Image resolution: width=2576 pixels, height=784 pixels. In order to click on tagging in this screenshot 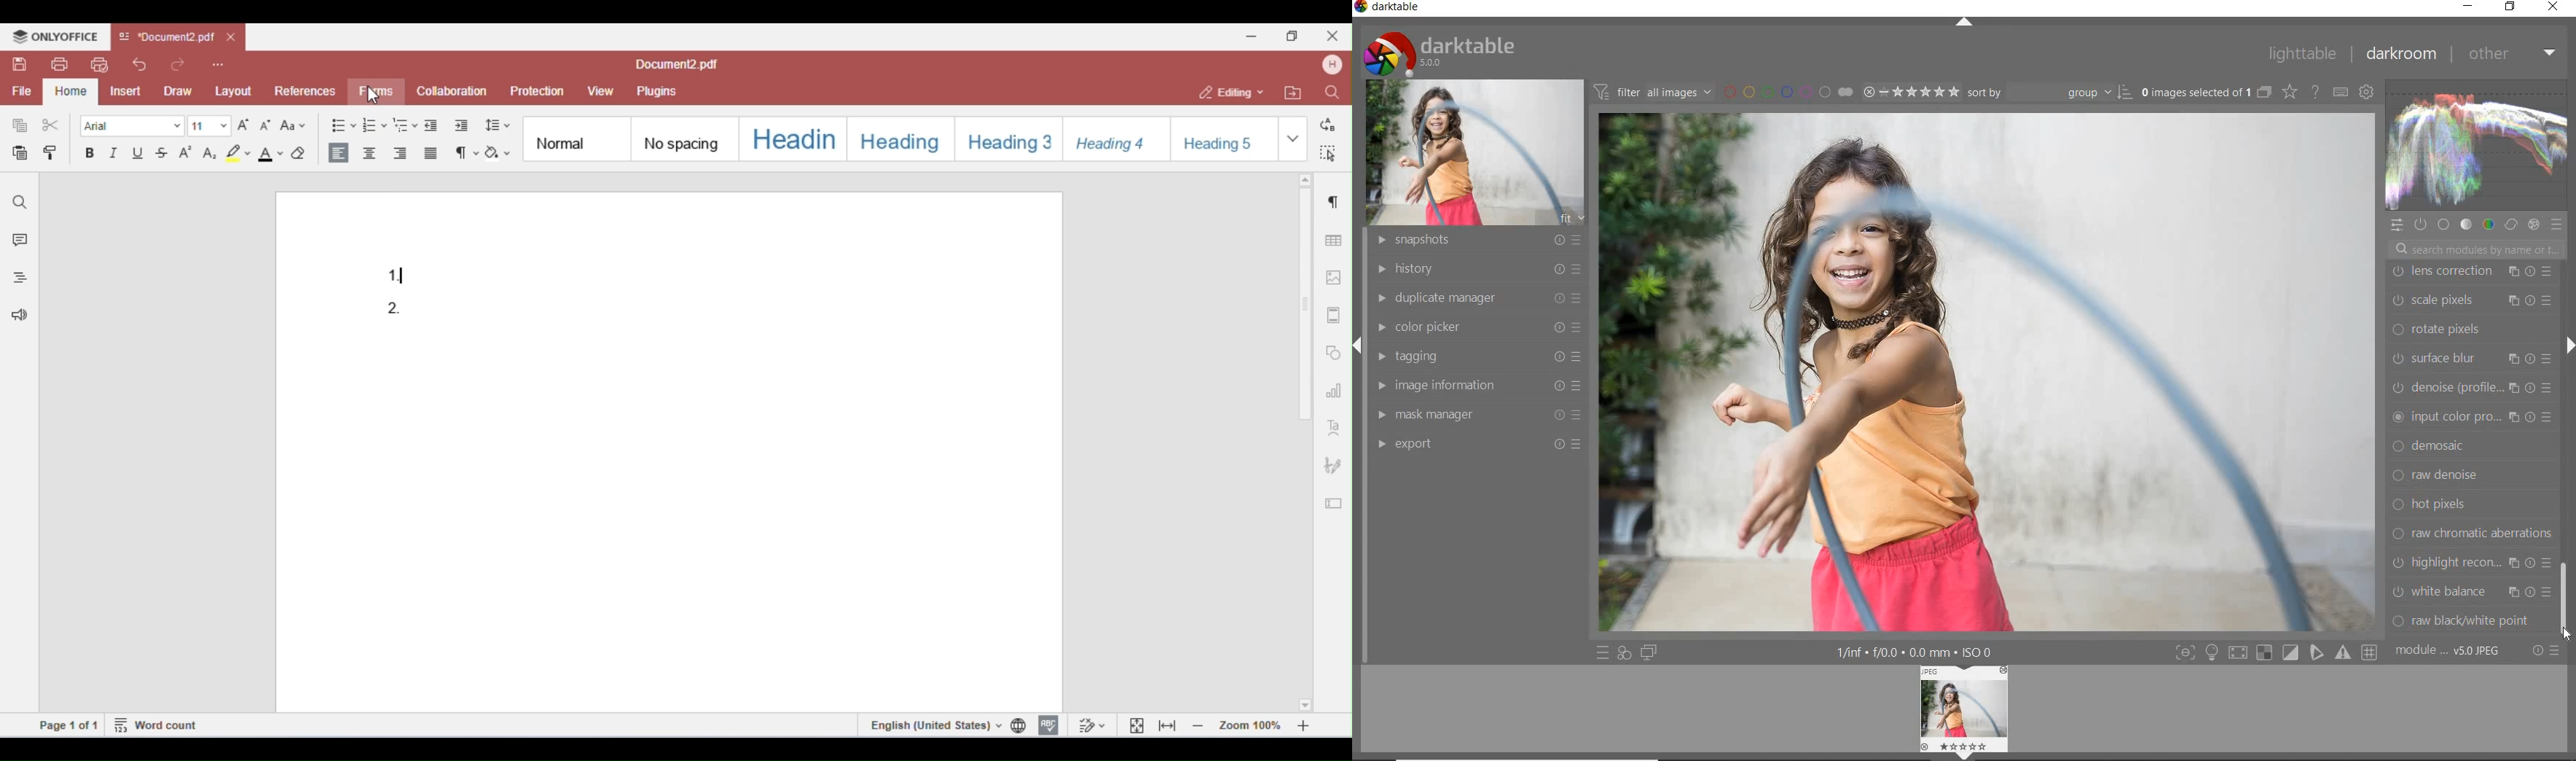, I will do `click(1477, 357)`.